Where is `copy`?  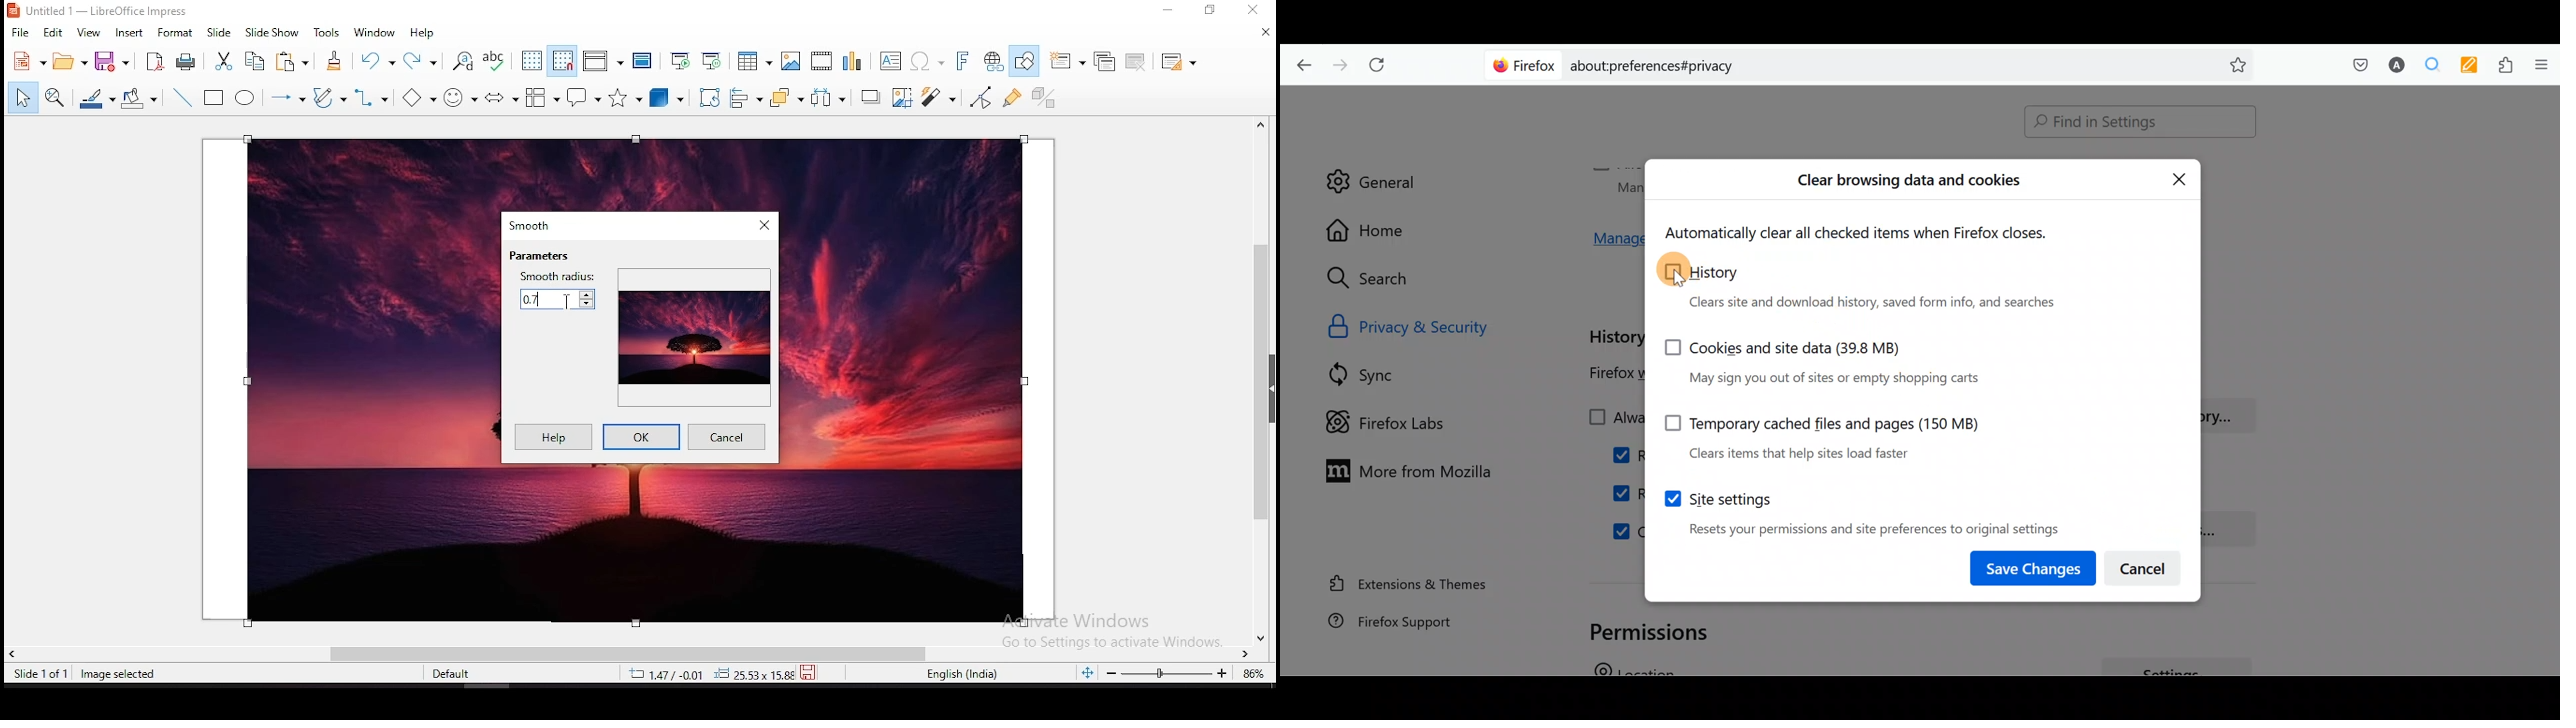 copy is located at coordinates (254, 60).